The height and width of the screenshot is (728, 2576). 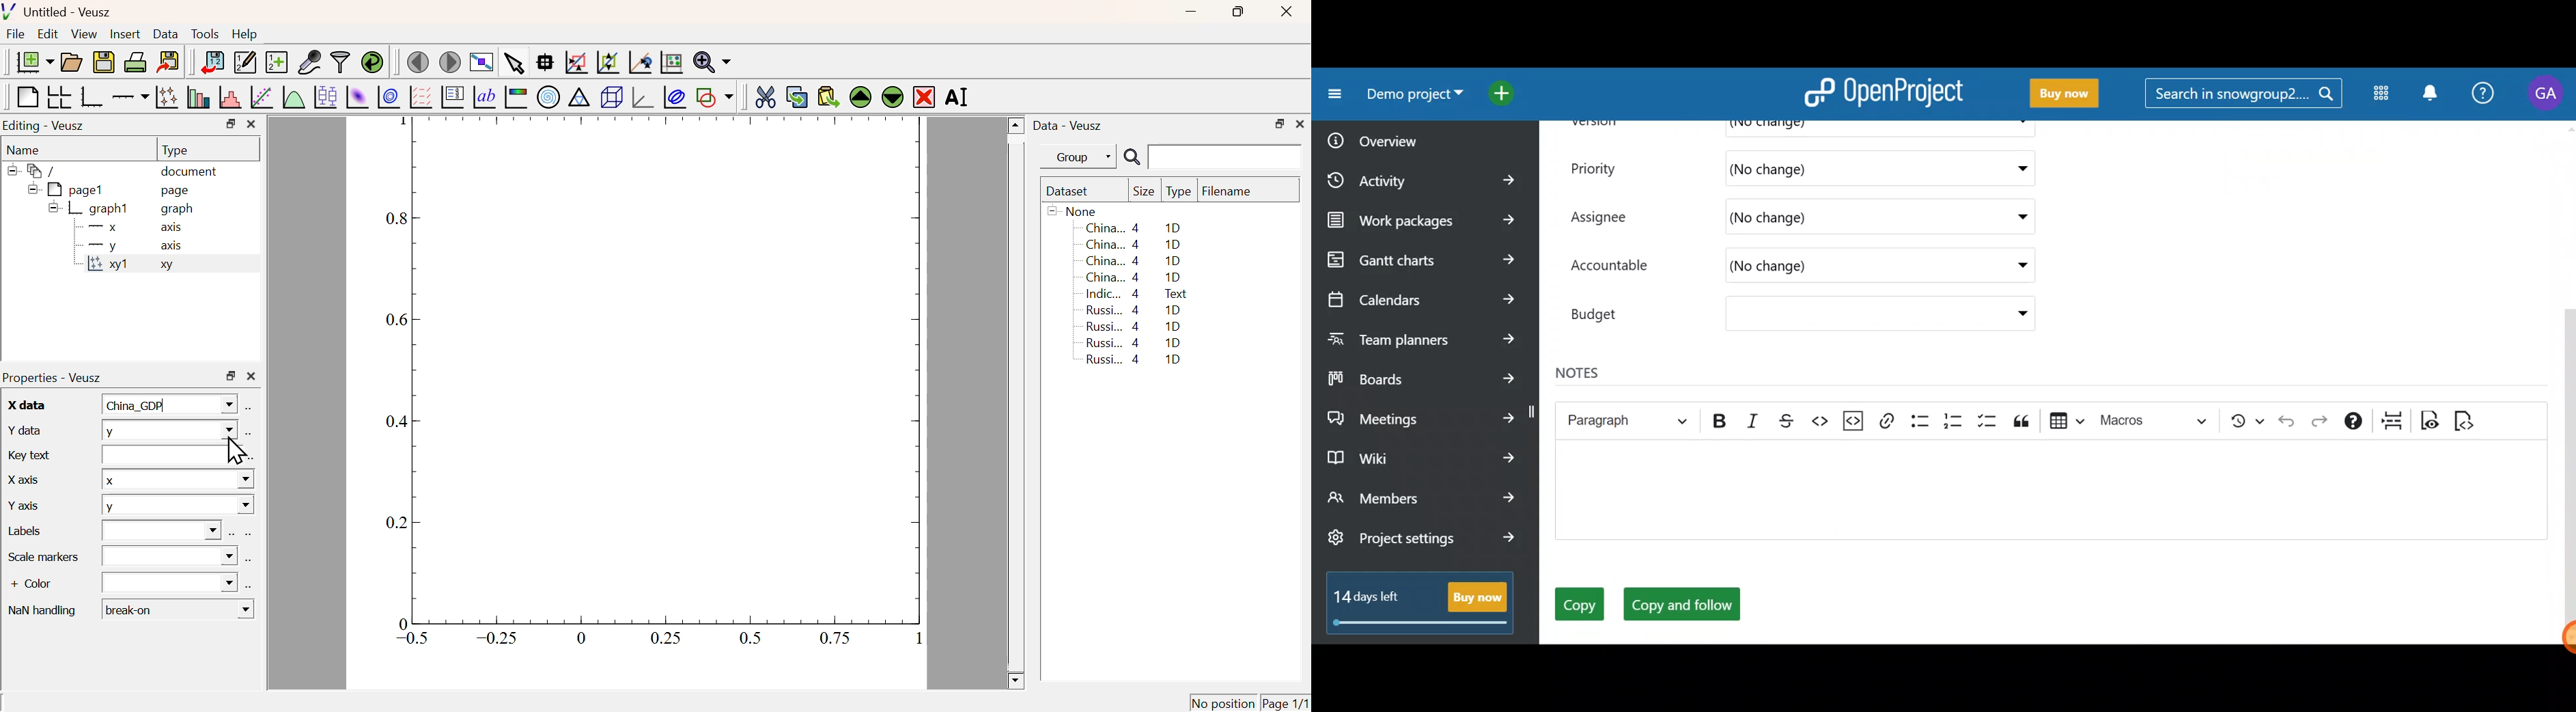 I want to click on Y data, so click(x=23, y=428).